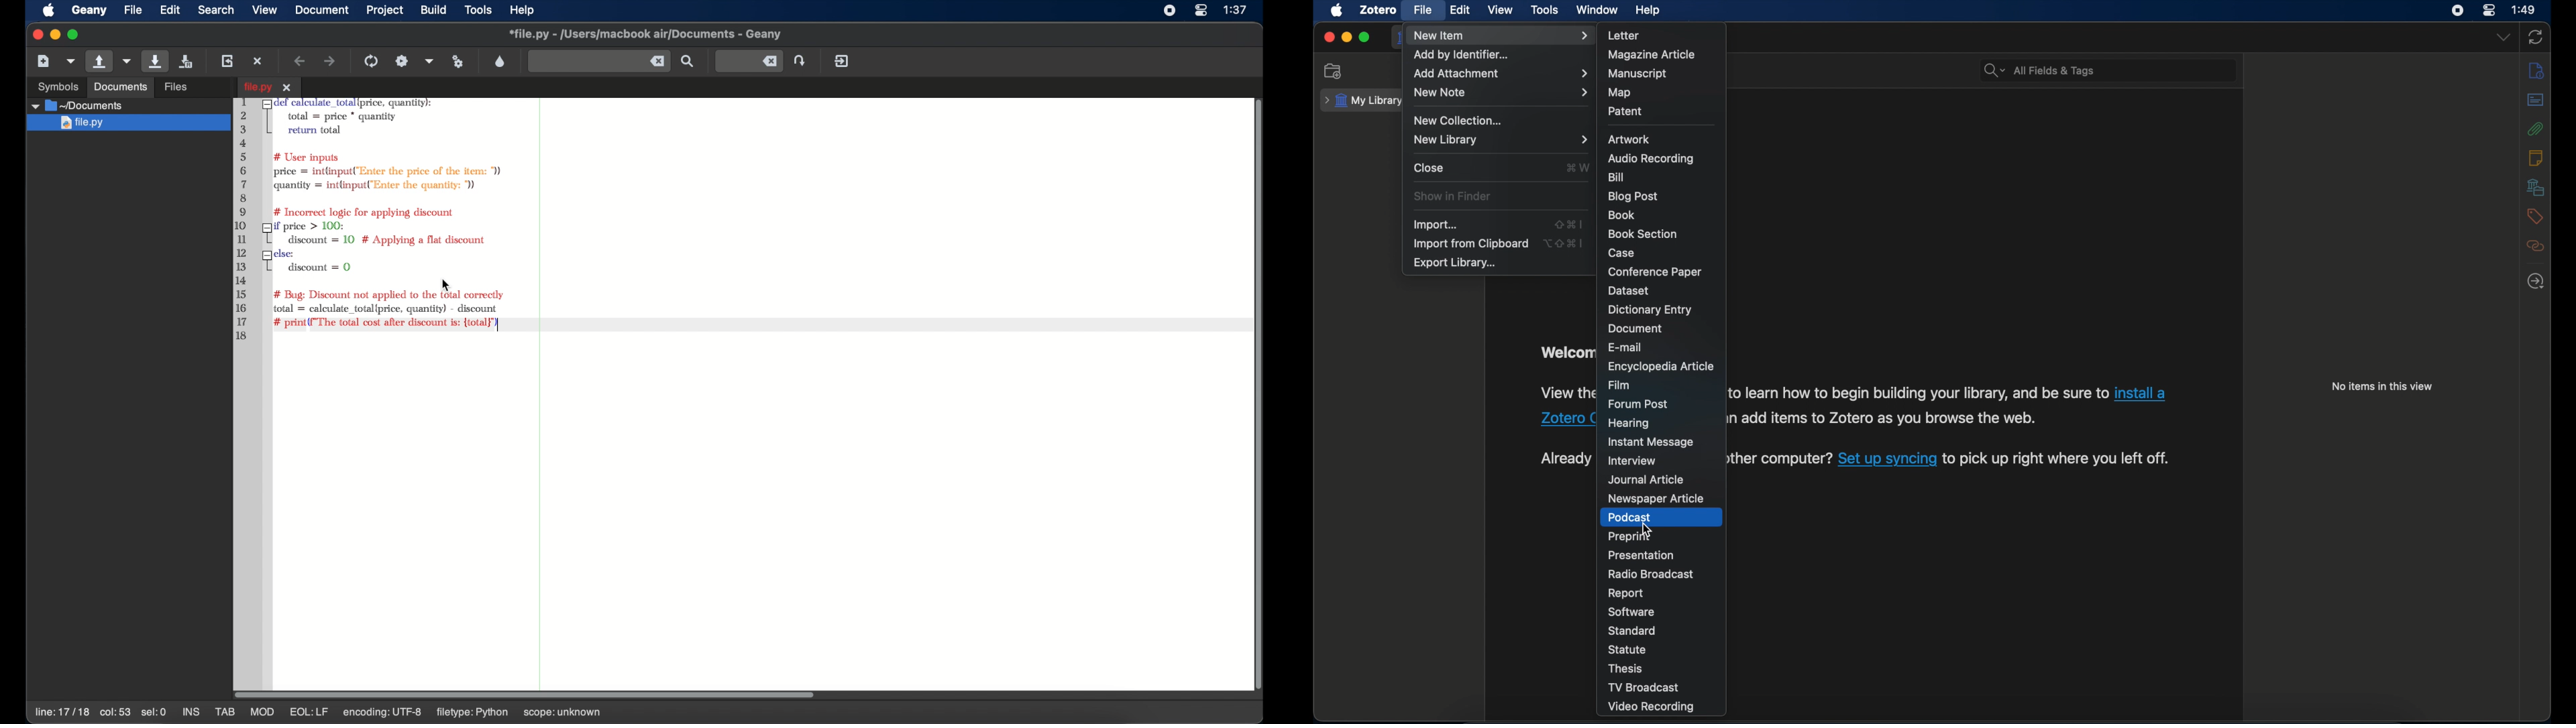 Image resolution: width=2576 pixels, height=728 pixels. I want to click on encyclopedia article, so click(1660, 367).